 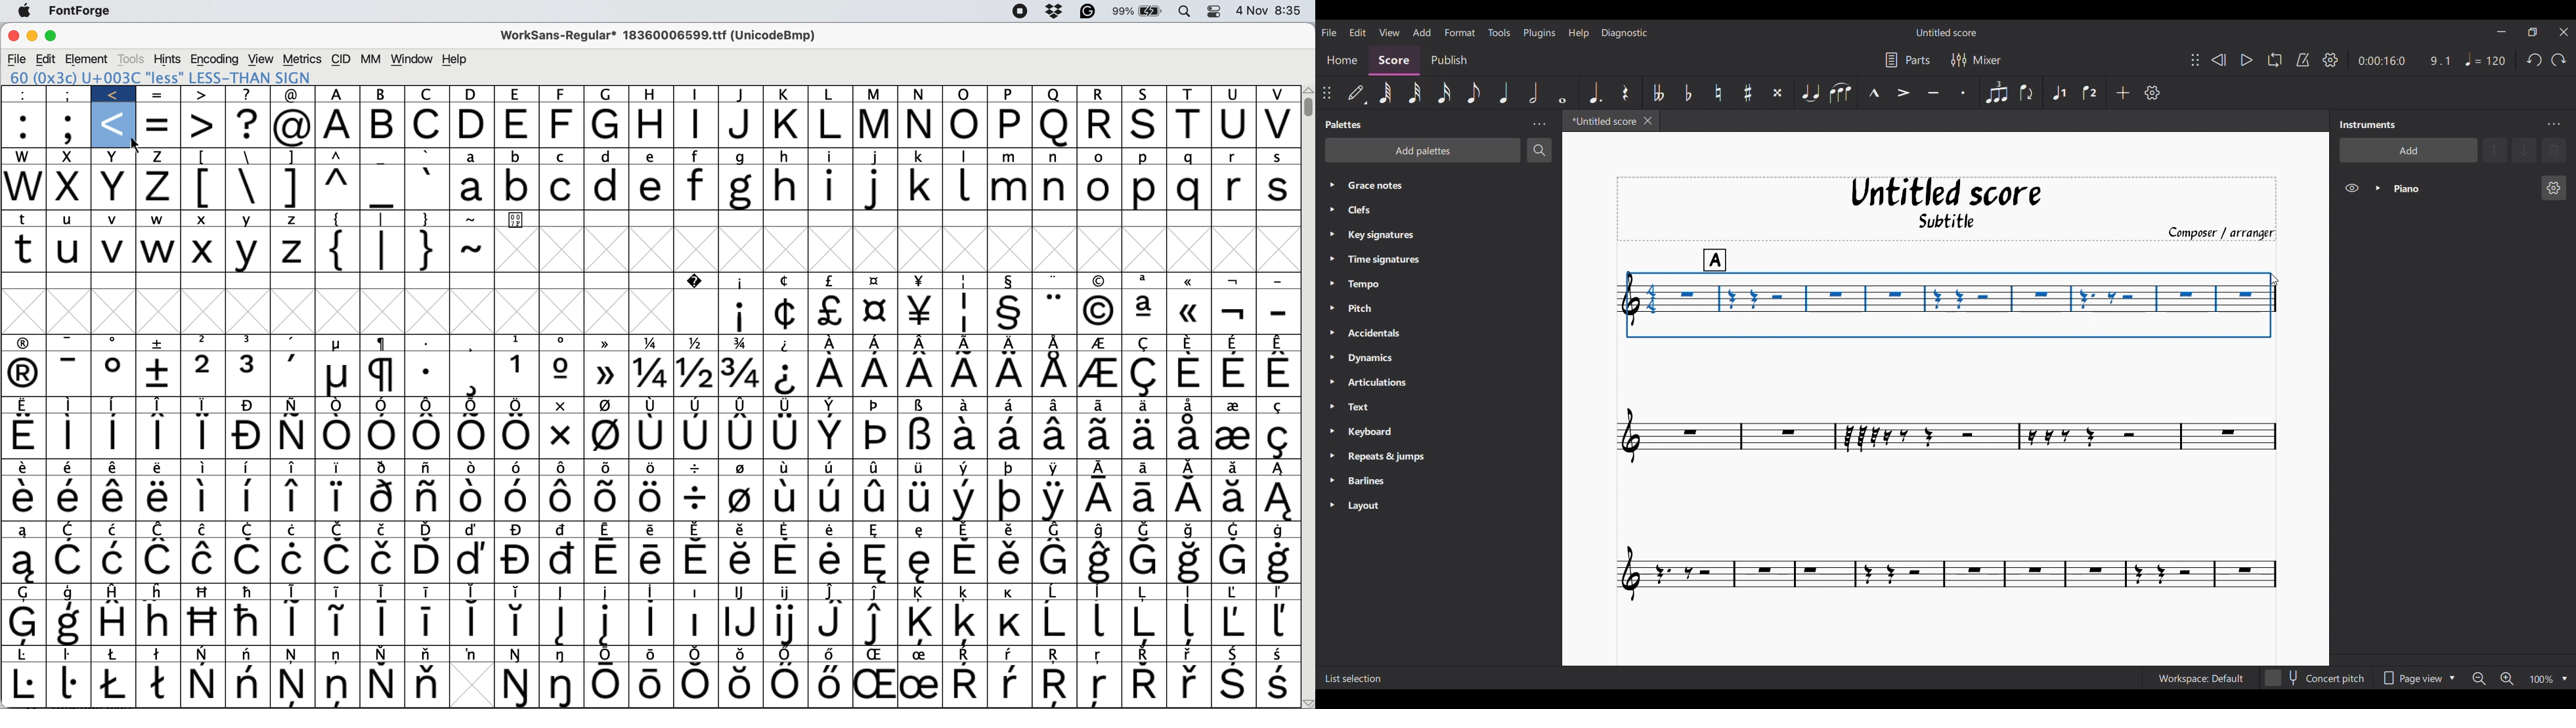 I want to click on Symbol, so click(x=1056, y=469).